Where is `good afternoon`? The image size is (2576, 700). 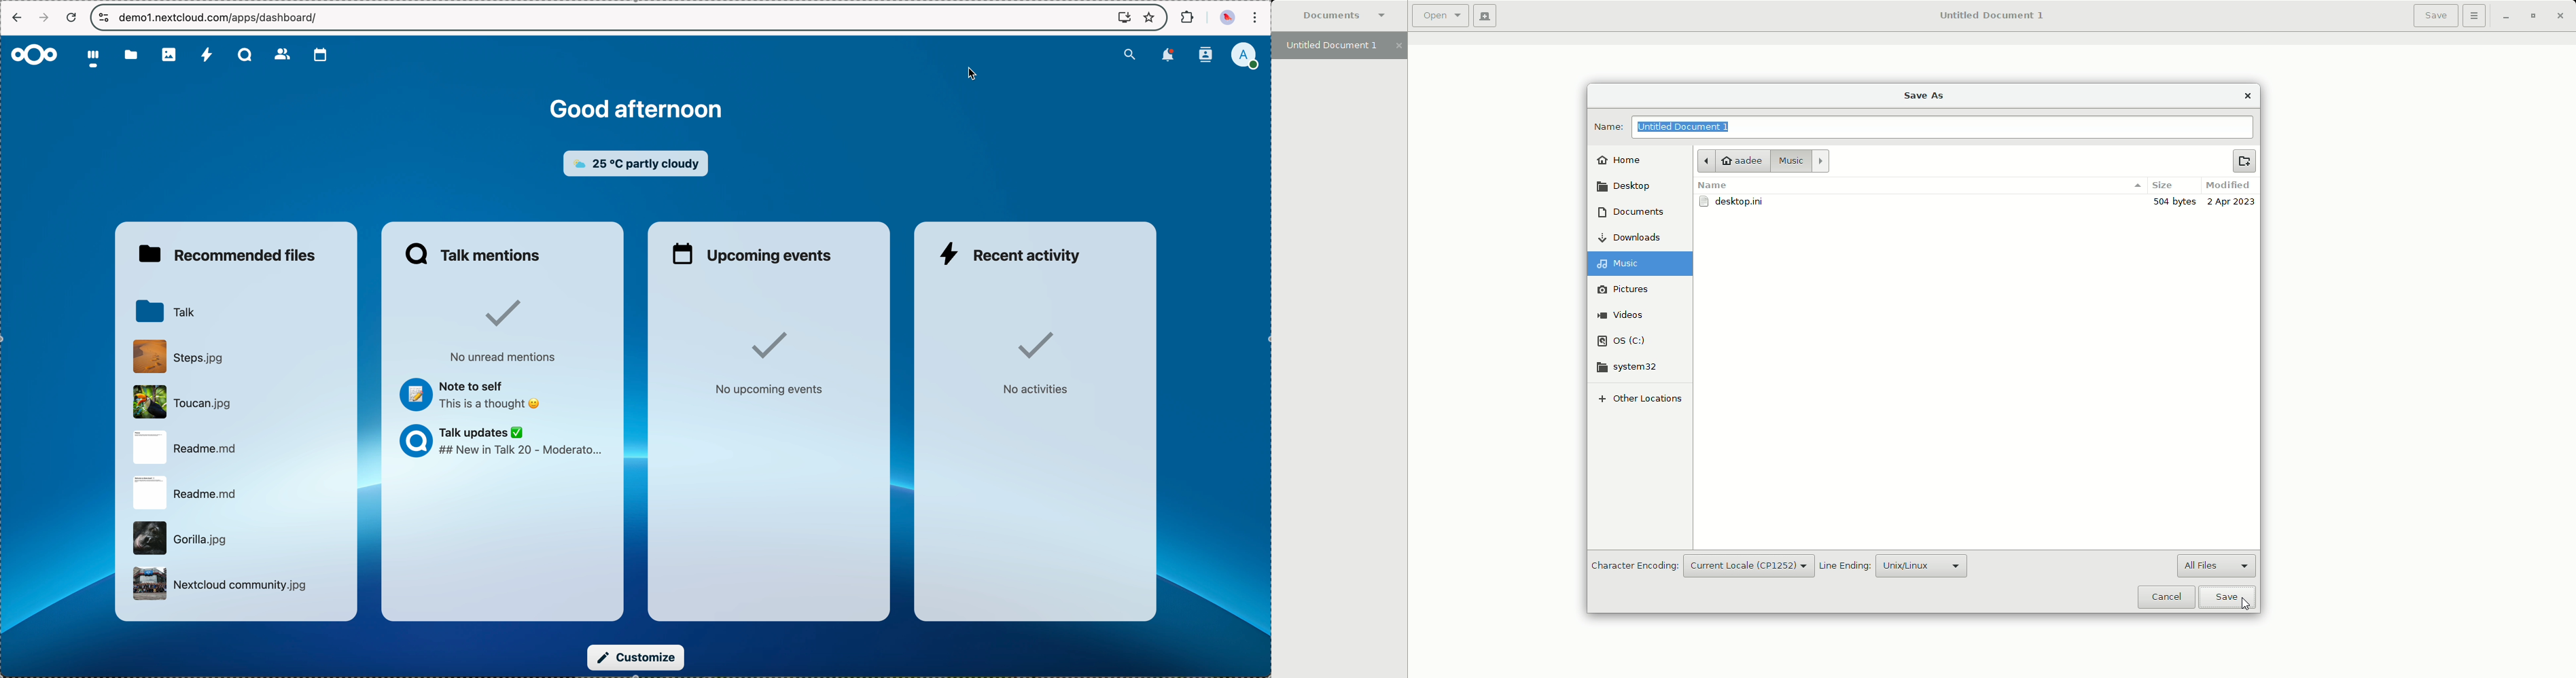 good afternoon is located at coordinates (636, 107).